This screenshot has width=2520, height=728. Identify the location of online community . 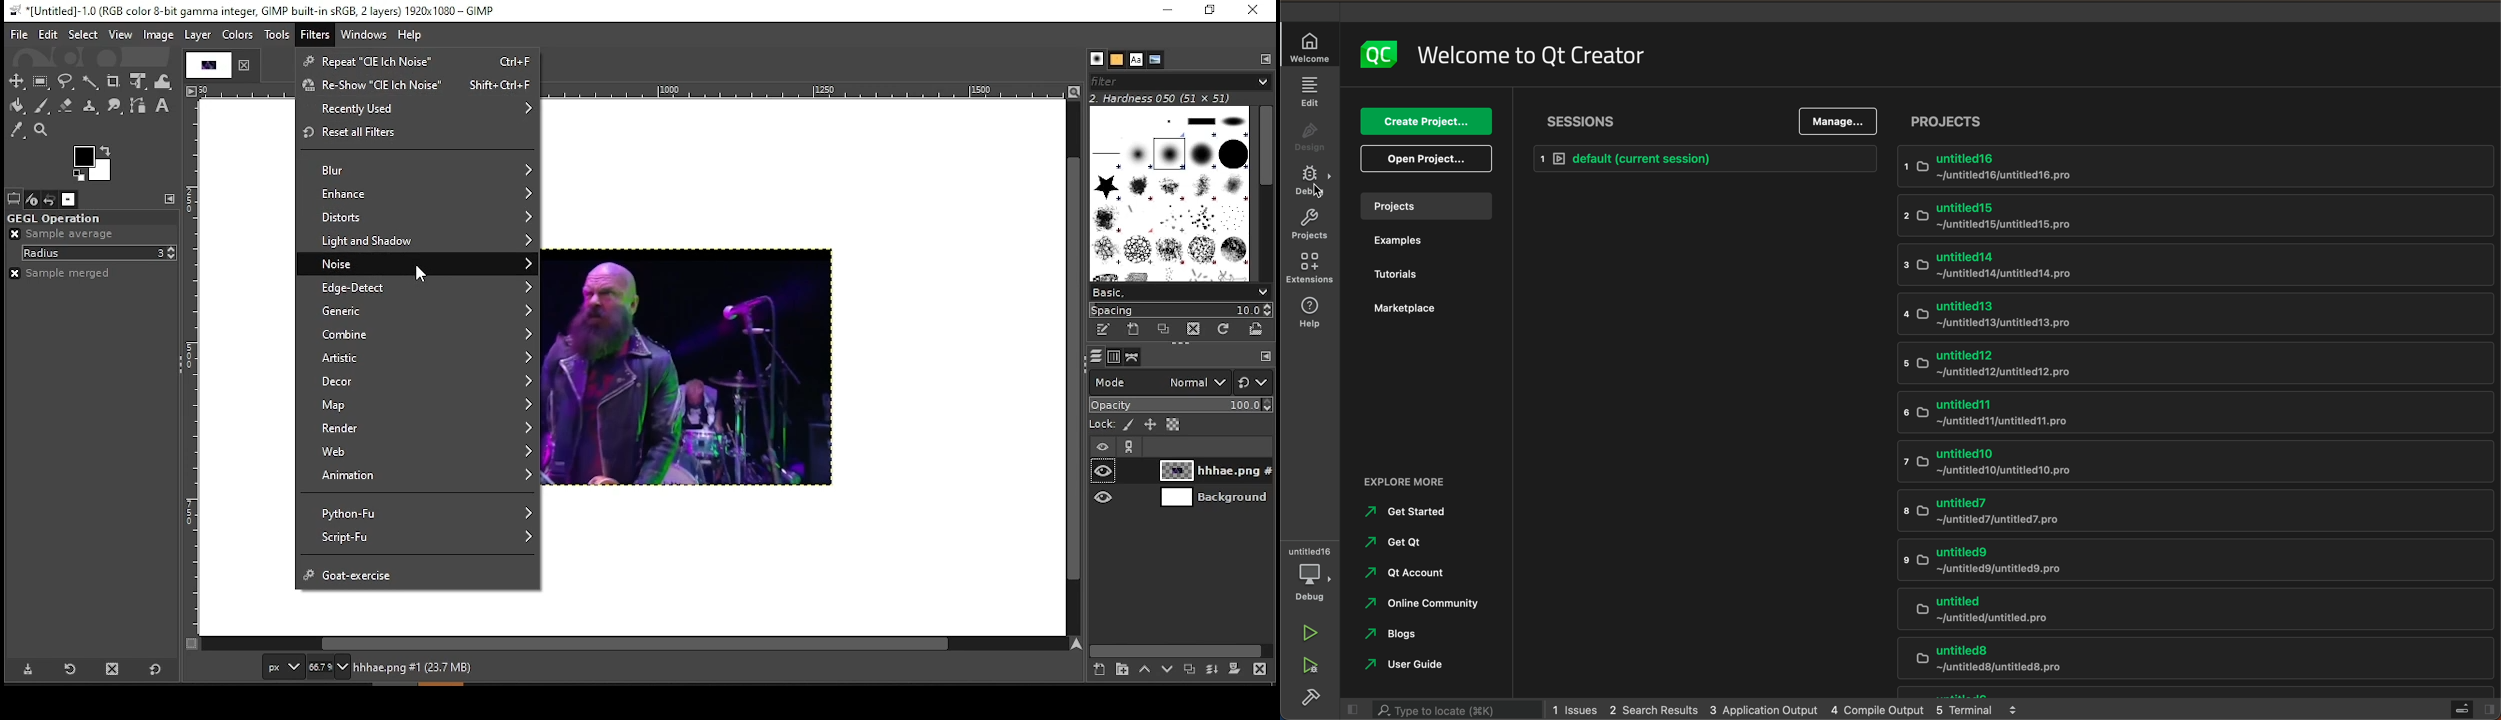
(1431, 608).